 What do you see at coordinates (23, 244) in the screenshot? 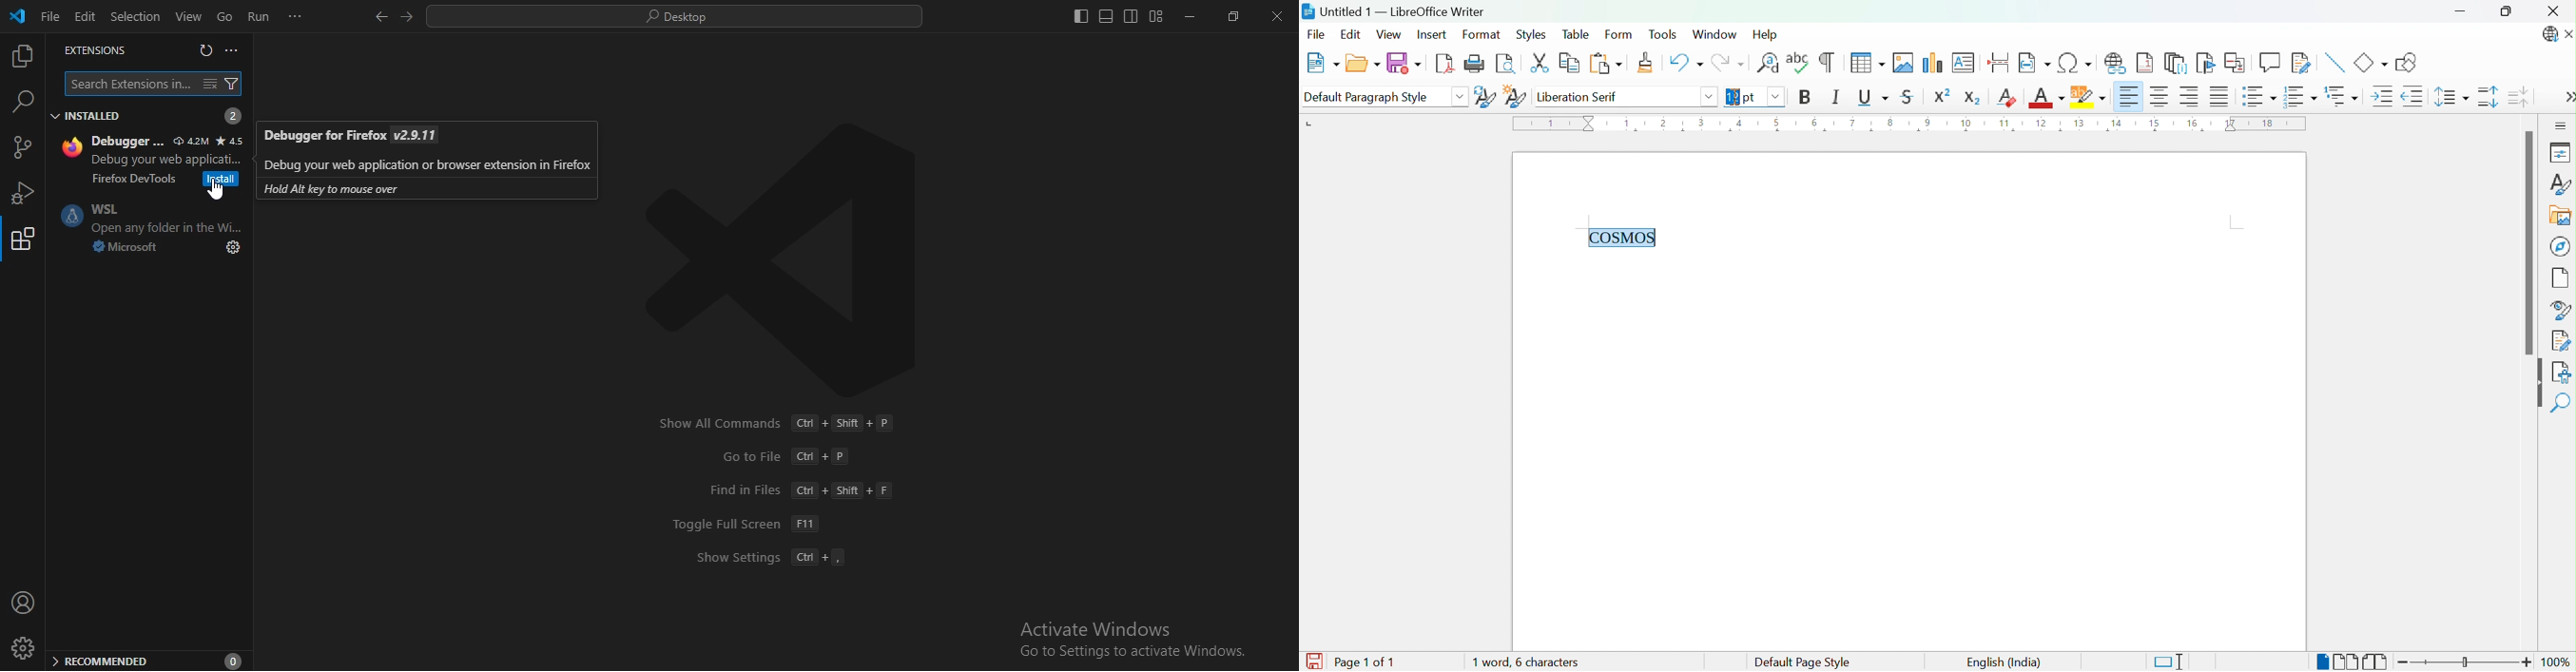
I see `extensions` at bounding box center [23, 244].